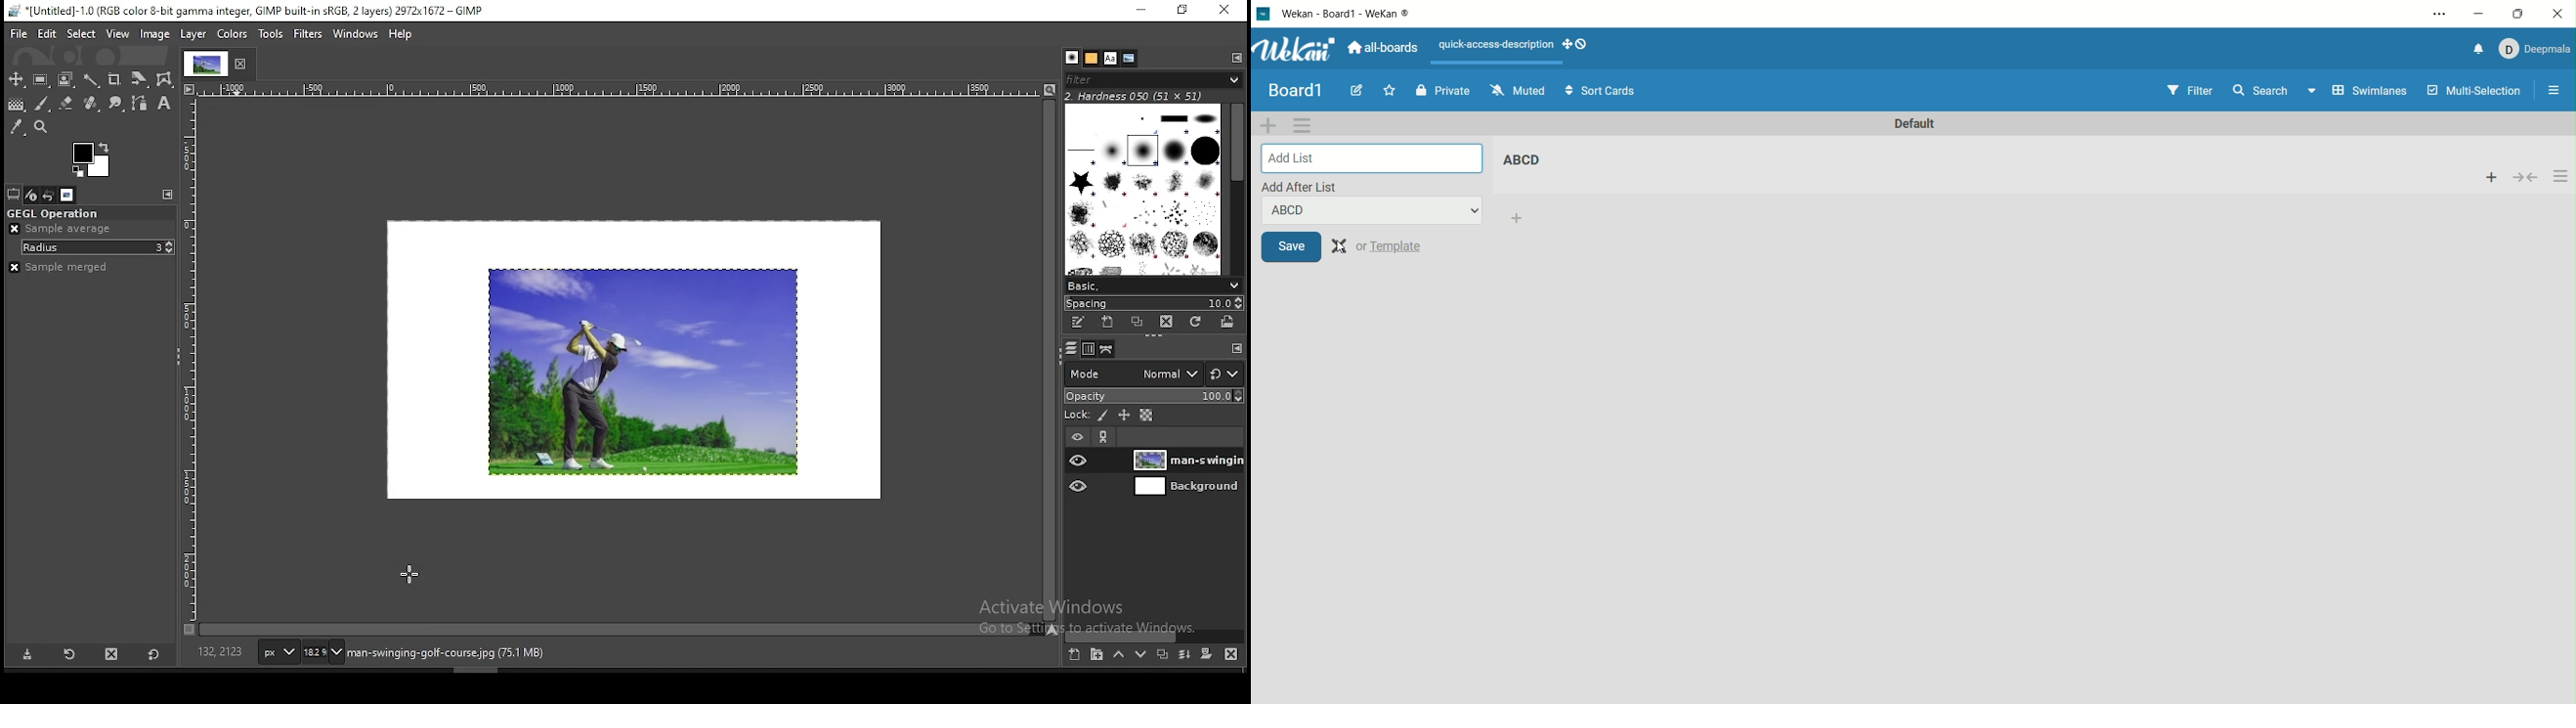  I want to click on search, so click(2274, 92).